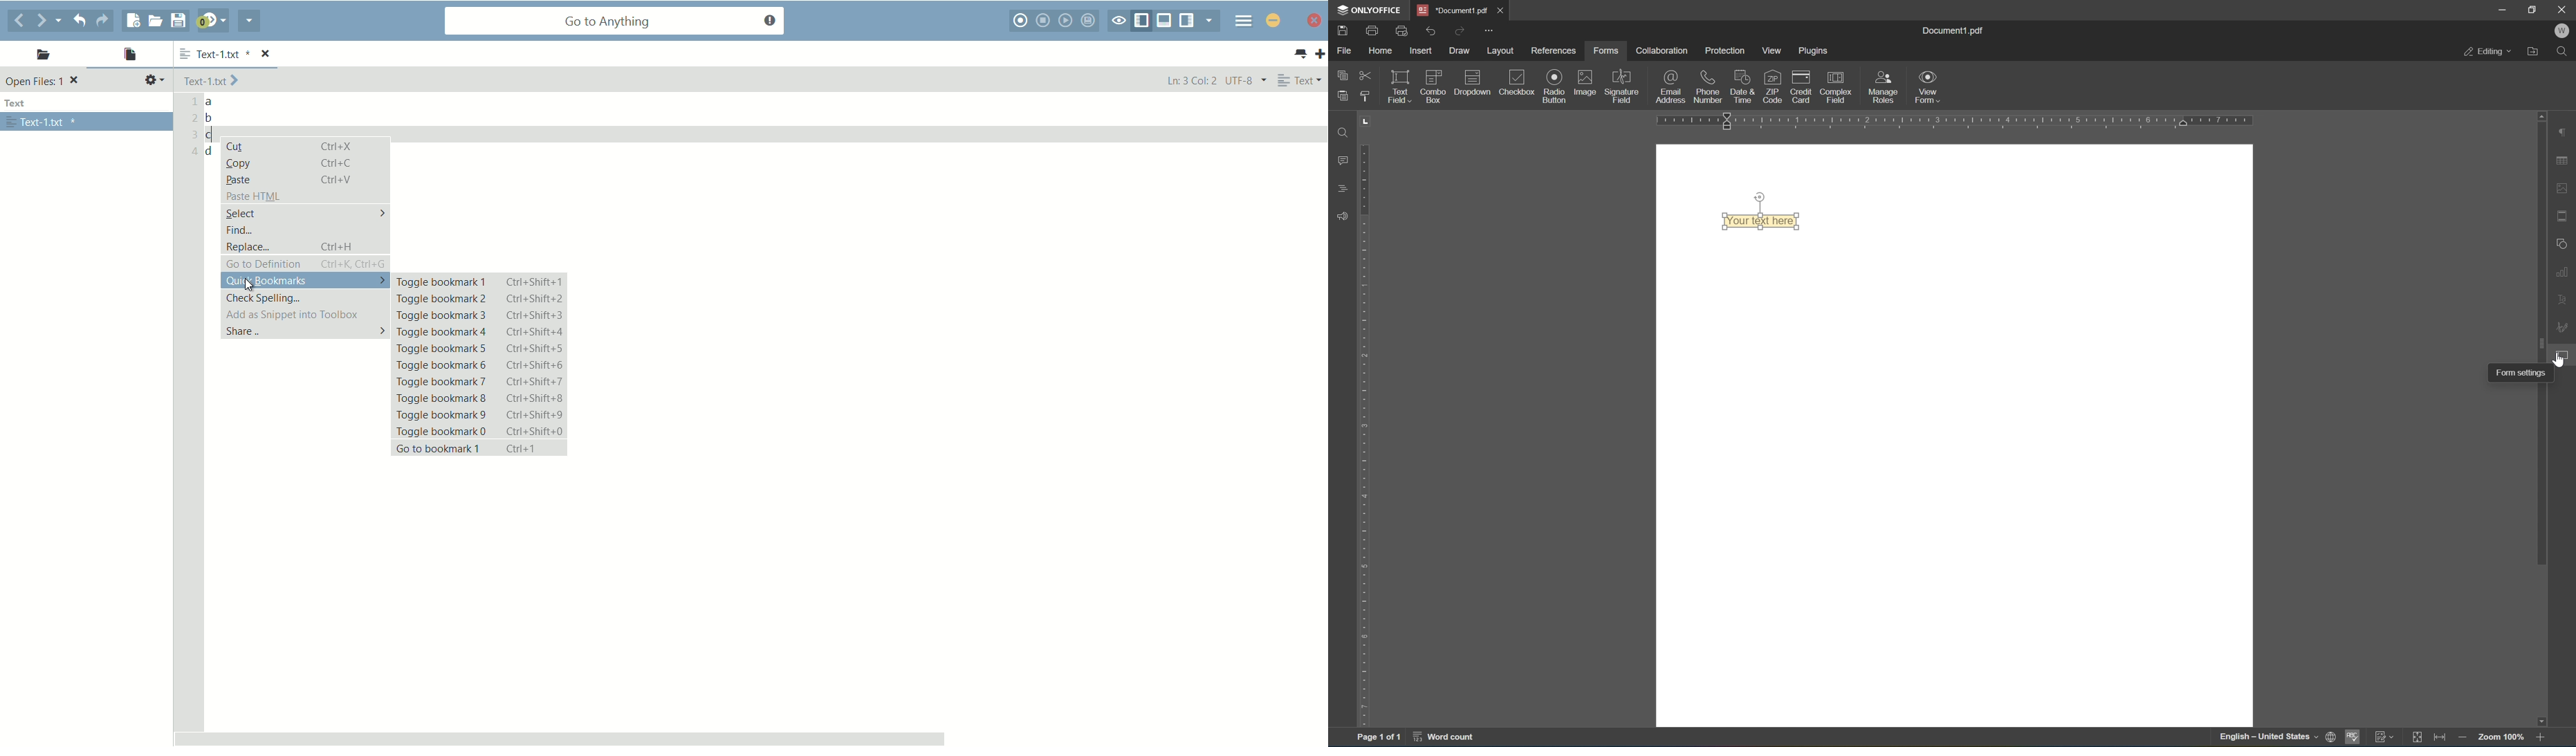 The width and height of the screenshot is (2576, 756). Describe the element at coordinates (181, 55) in the screenshot. I see `more options` at that location.